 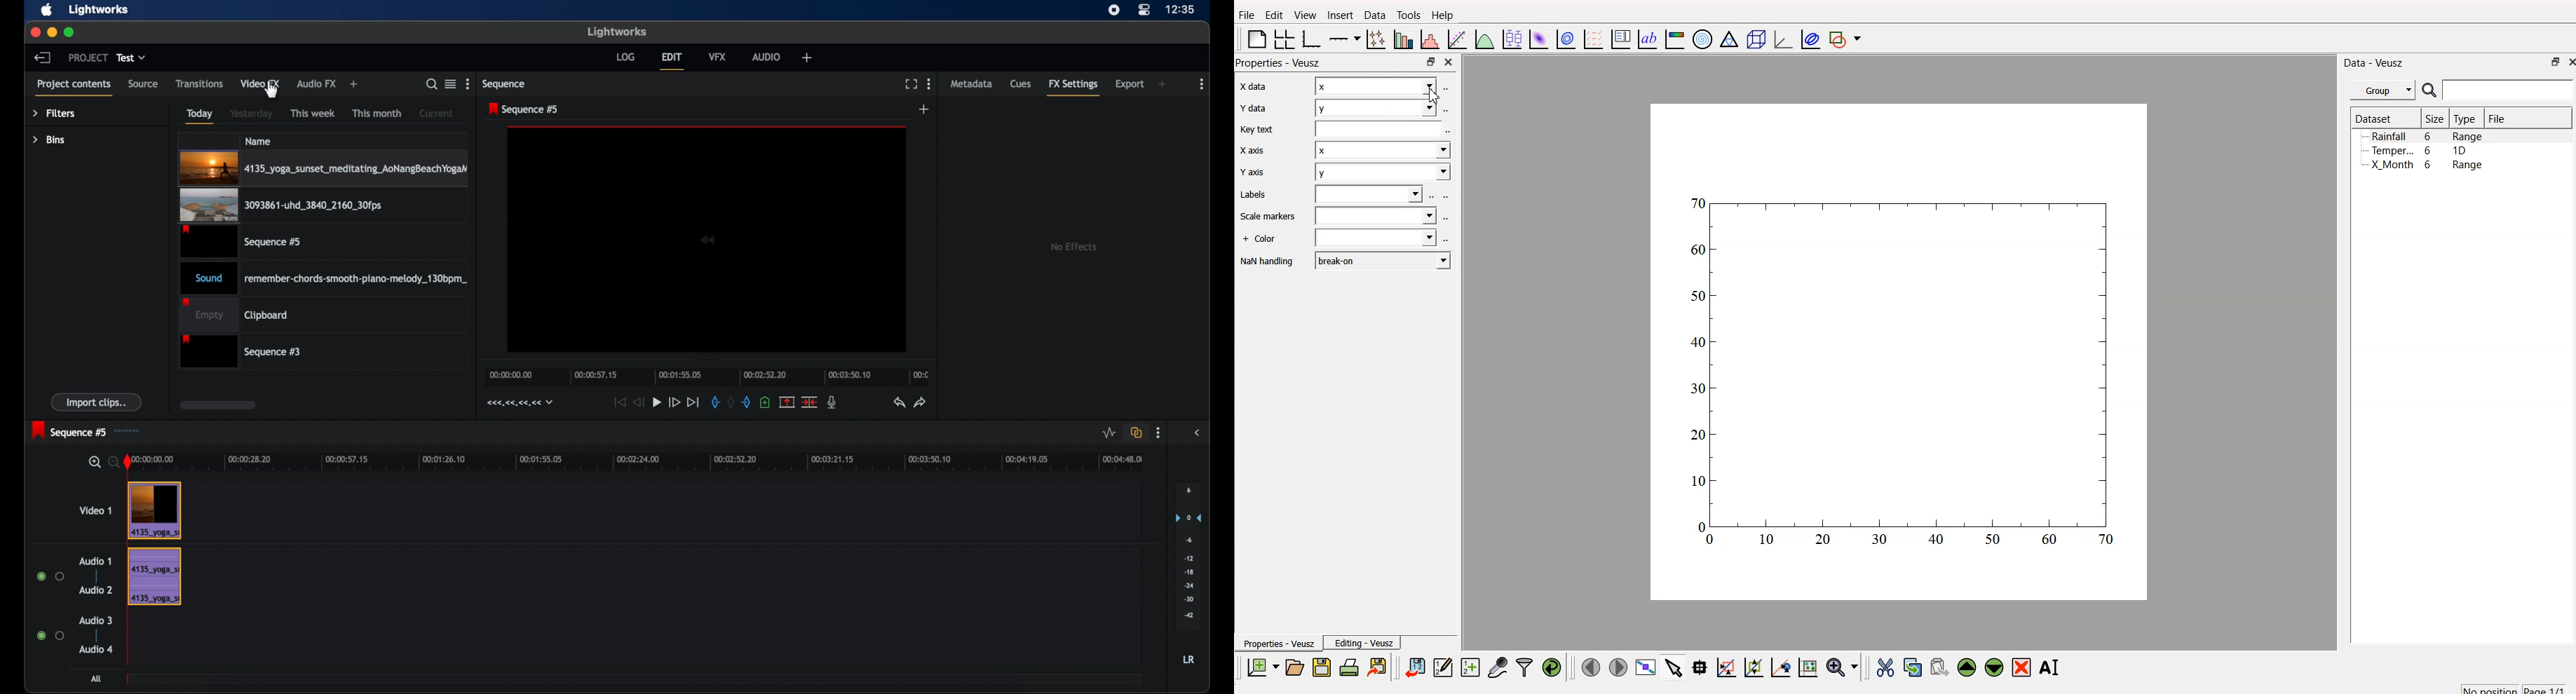 I want to click on filter data, so click(x=1524, y=665).